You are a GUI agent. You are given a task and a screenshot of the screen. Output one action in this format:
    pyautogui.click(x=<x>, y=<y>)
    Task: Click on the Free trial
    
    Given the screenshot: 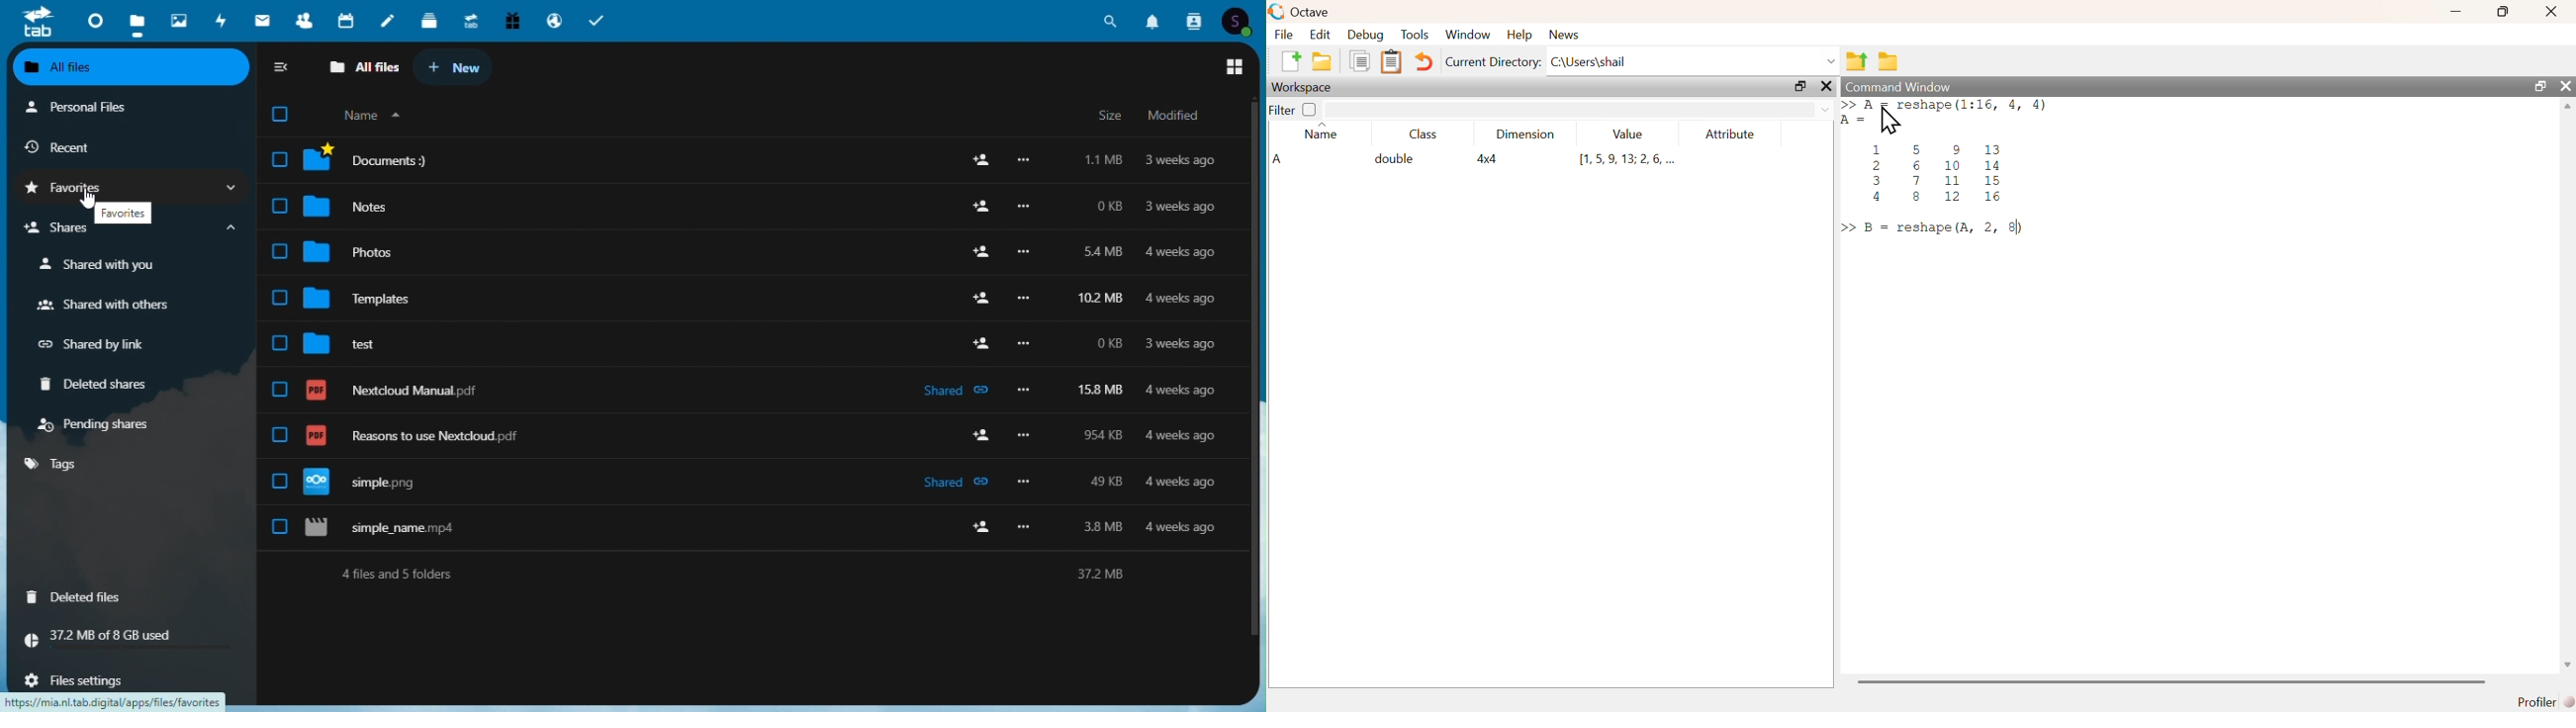 What is the action you would take?
    pyautogui.click(x=510, y=18)
    